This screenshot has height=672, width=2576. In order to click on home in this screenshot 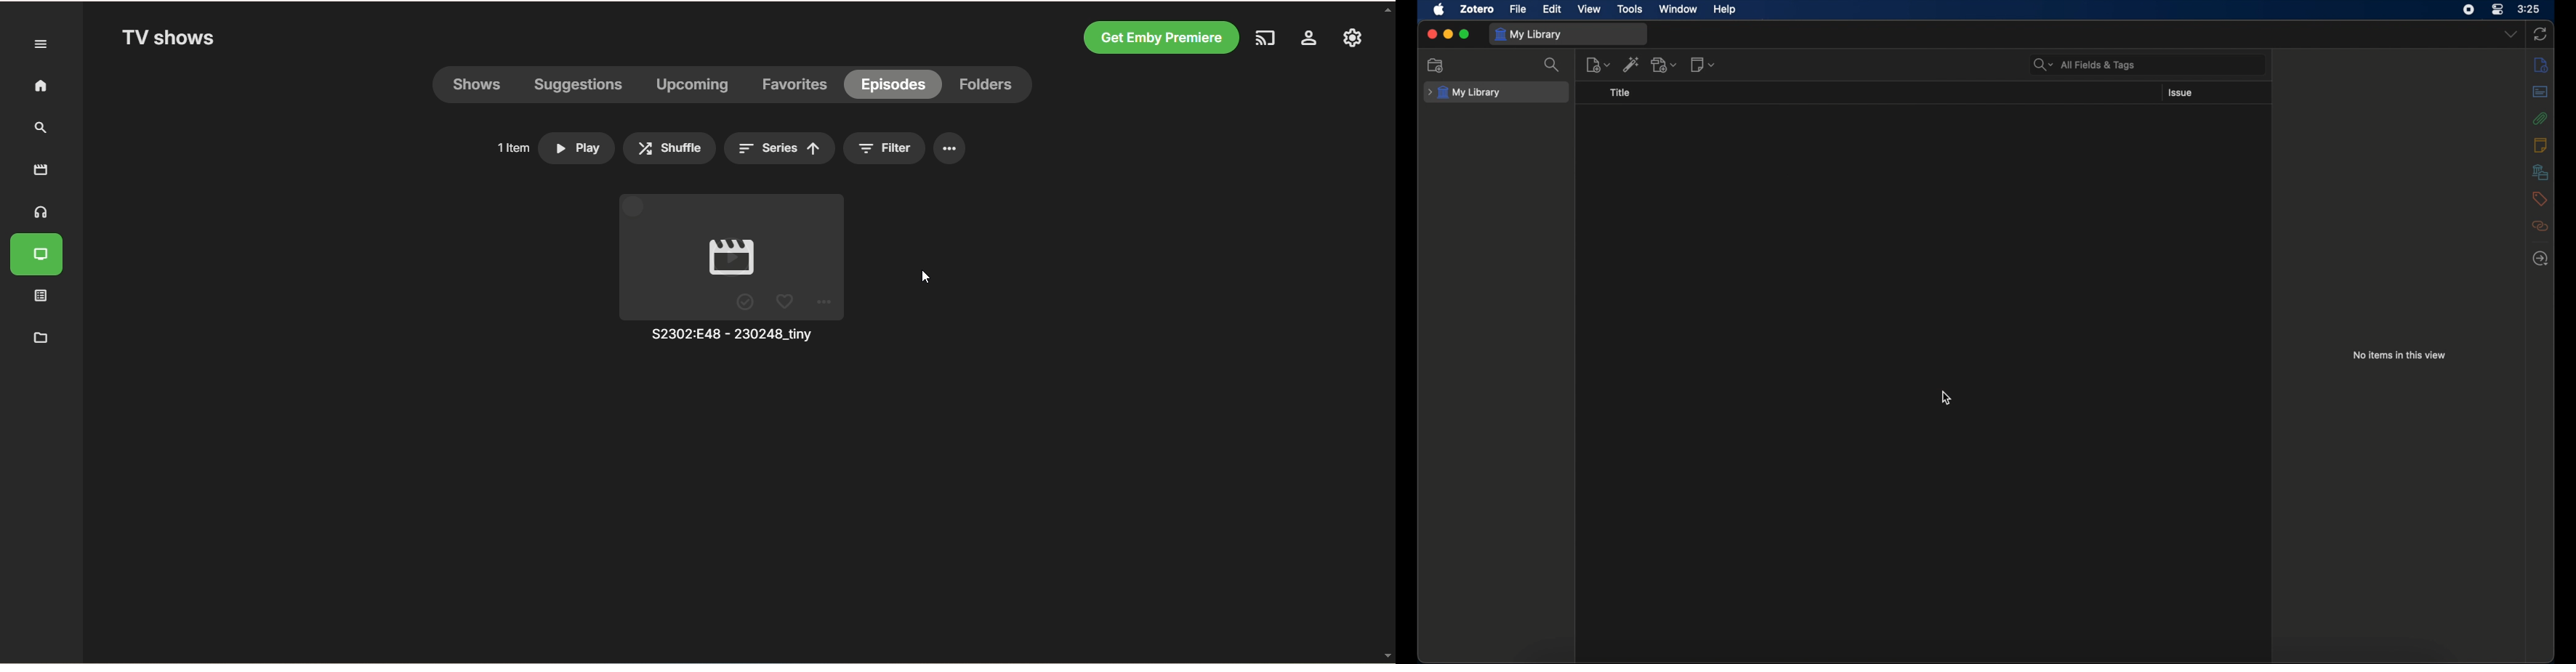, I will do `click(36, 86)`.